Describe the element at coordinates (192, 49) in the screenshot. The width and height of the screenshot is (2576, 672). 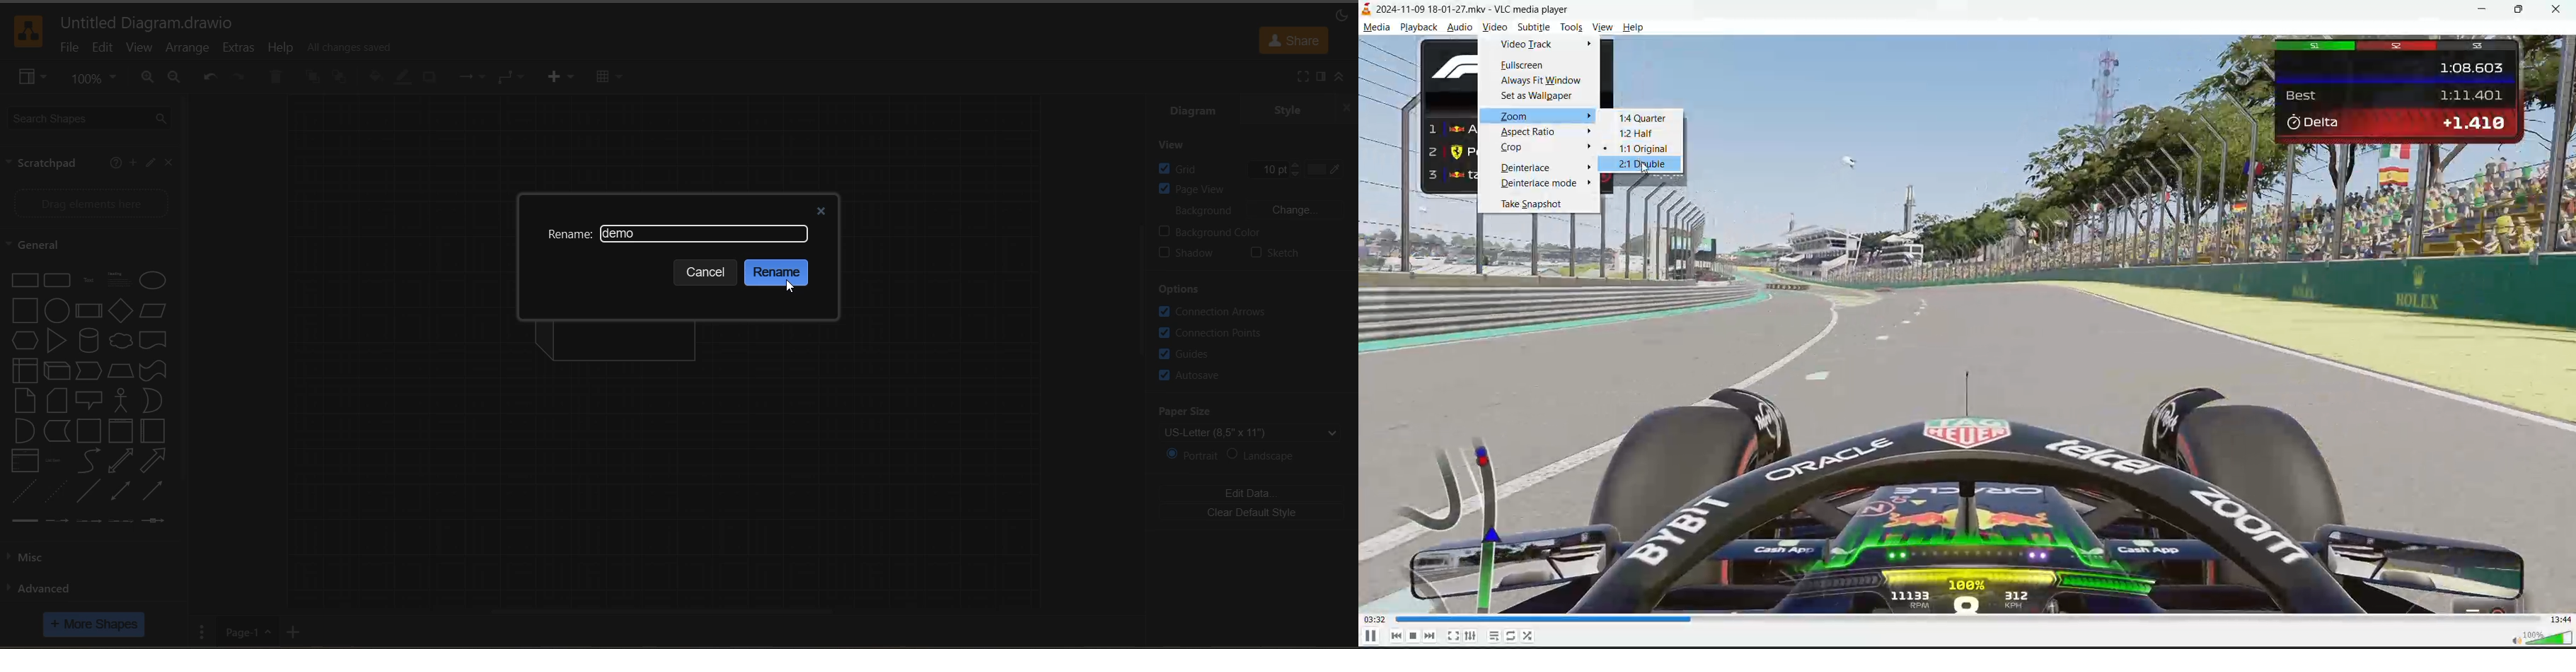
I see `arrange` at that location.